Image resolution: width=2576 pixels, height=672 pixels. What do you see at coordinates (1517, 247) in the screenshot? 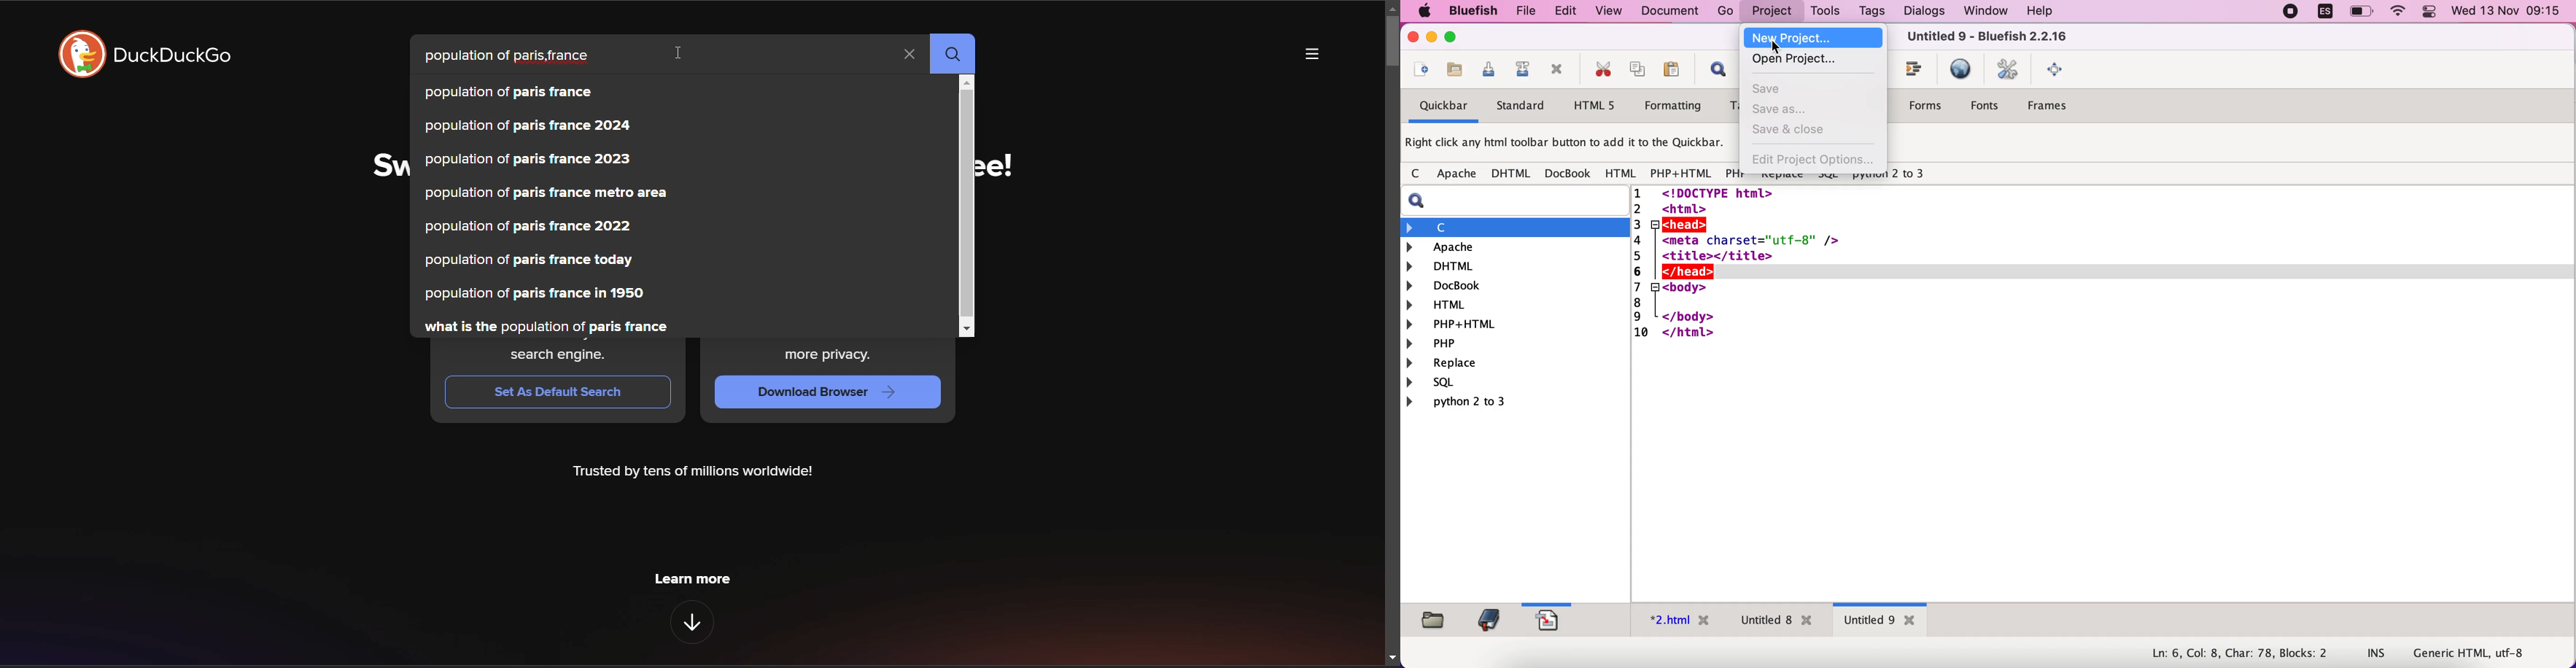
I see `apache` at bounding box center [1517, 247].